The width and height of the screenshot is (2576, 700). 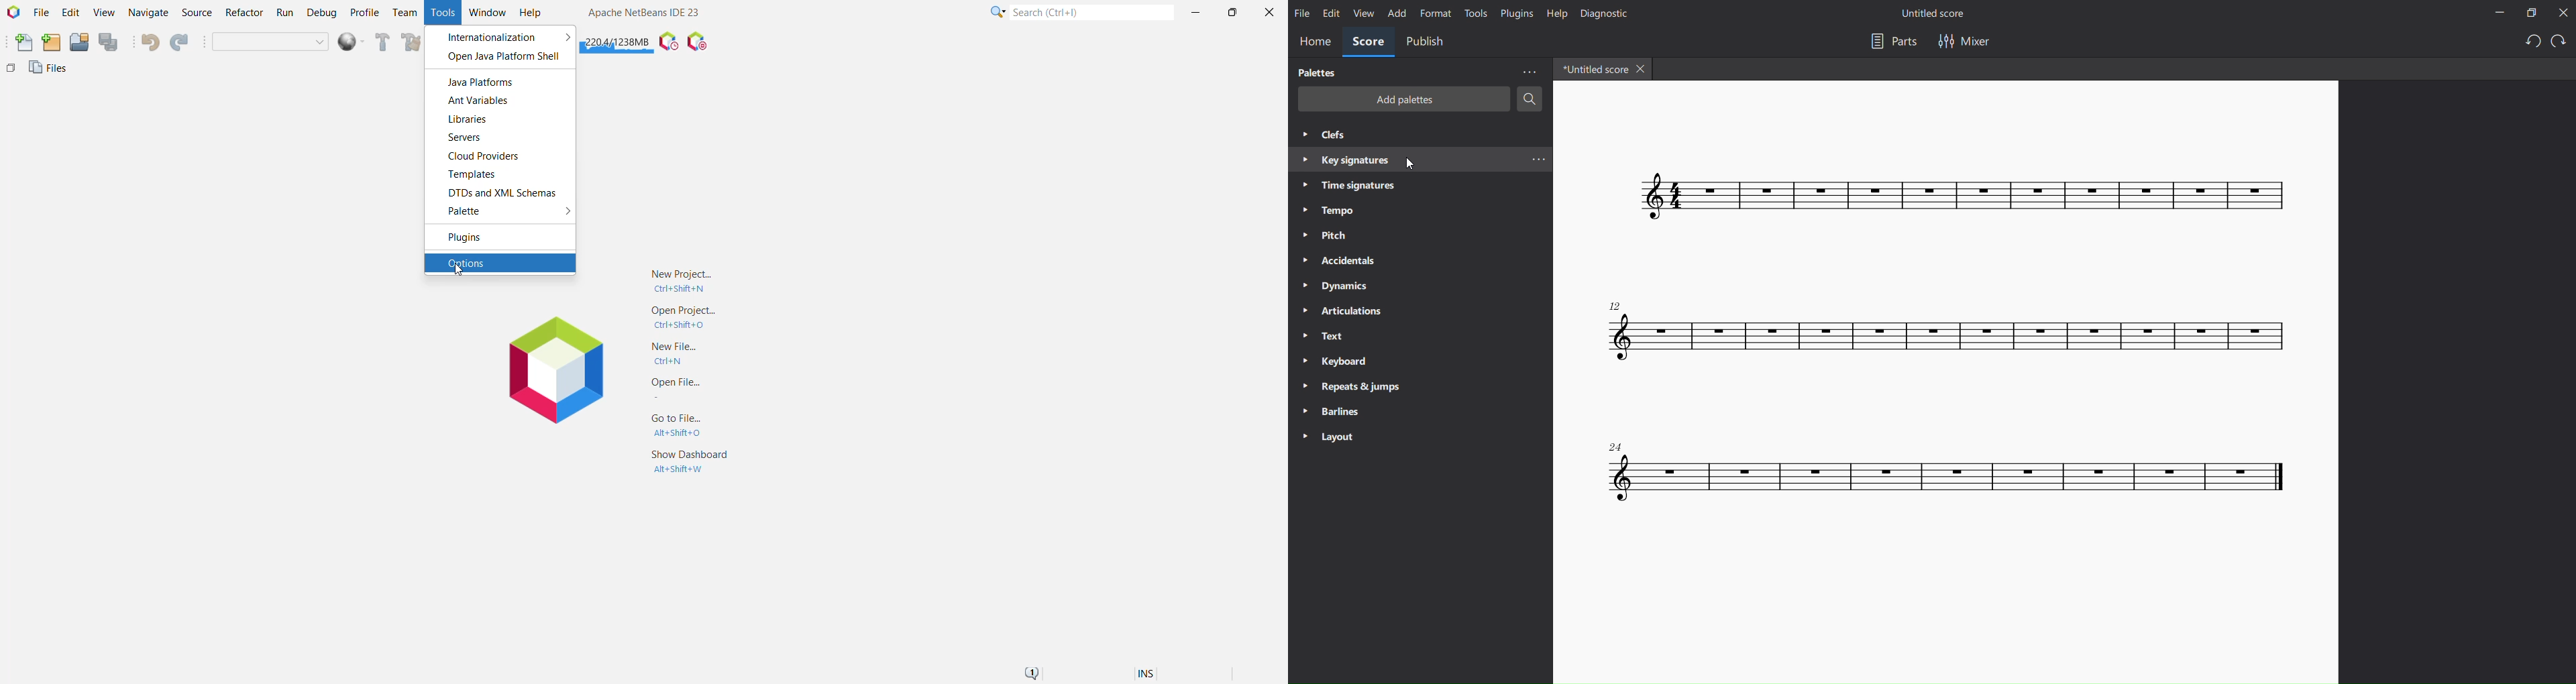 What do you see at coordinates (1363, 13) in the screenshot?
I see `view` at bounding box center [1363, 13].